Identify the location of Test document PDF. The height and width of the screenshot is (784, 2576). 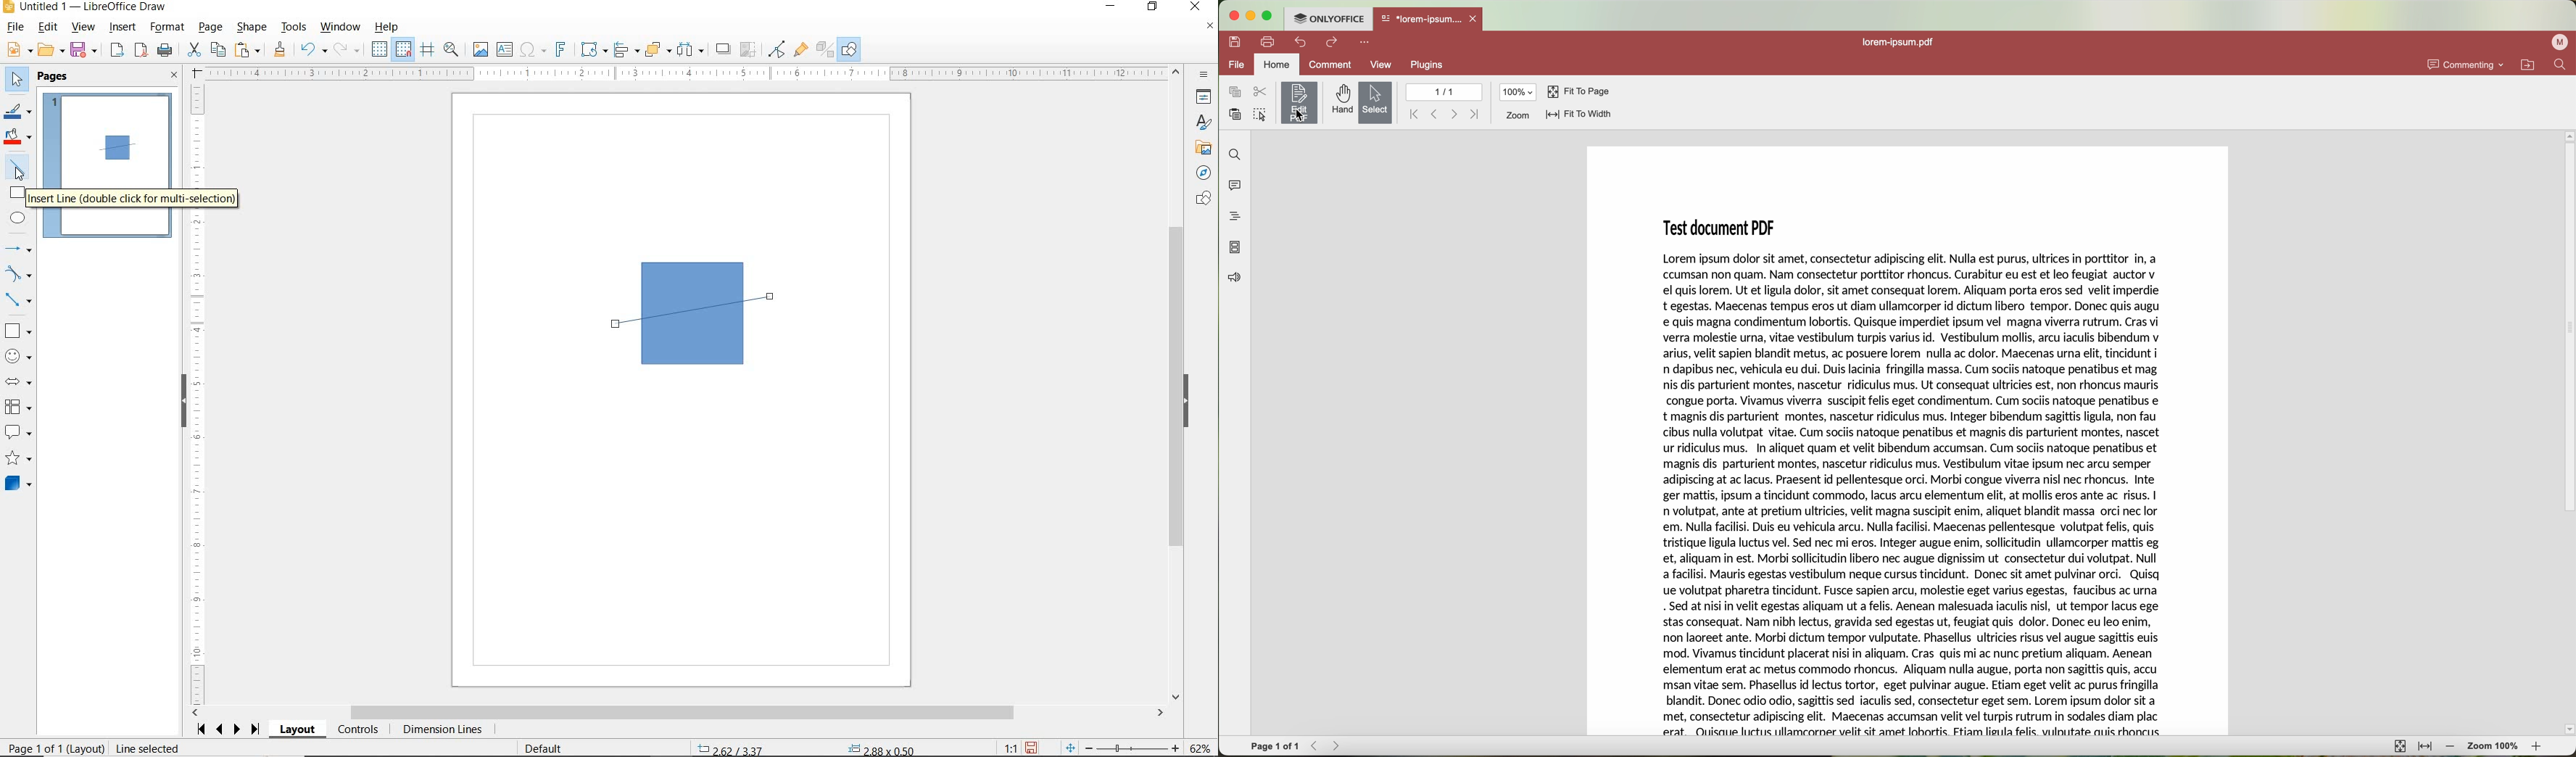
(1721, 226).